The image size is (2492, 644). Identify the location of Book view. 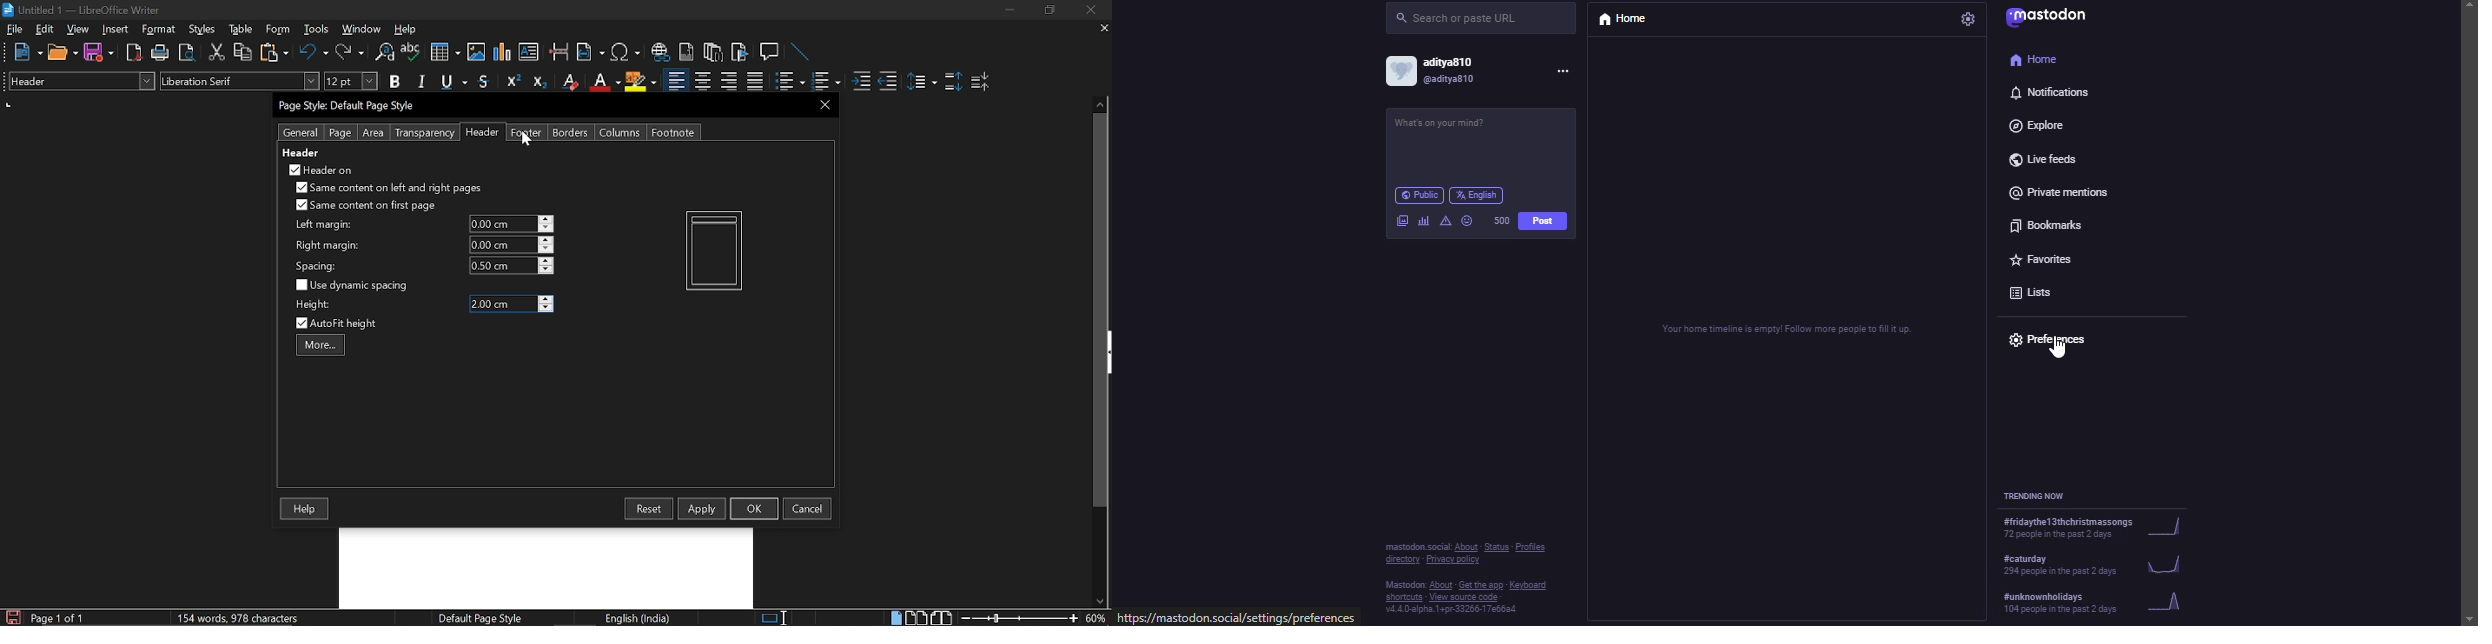
(944, 617).